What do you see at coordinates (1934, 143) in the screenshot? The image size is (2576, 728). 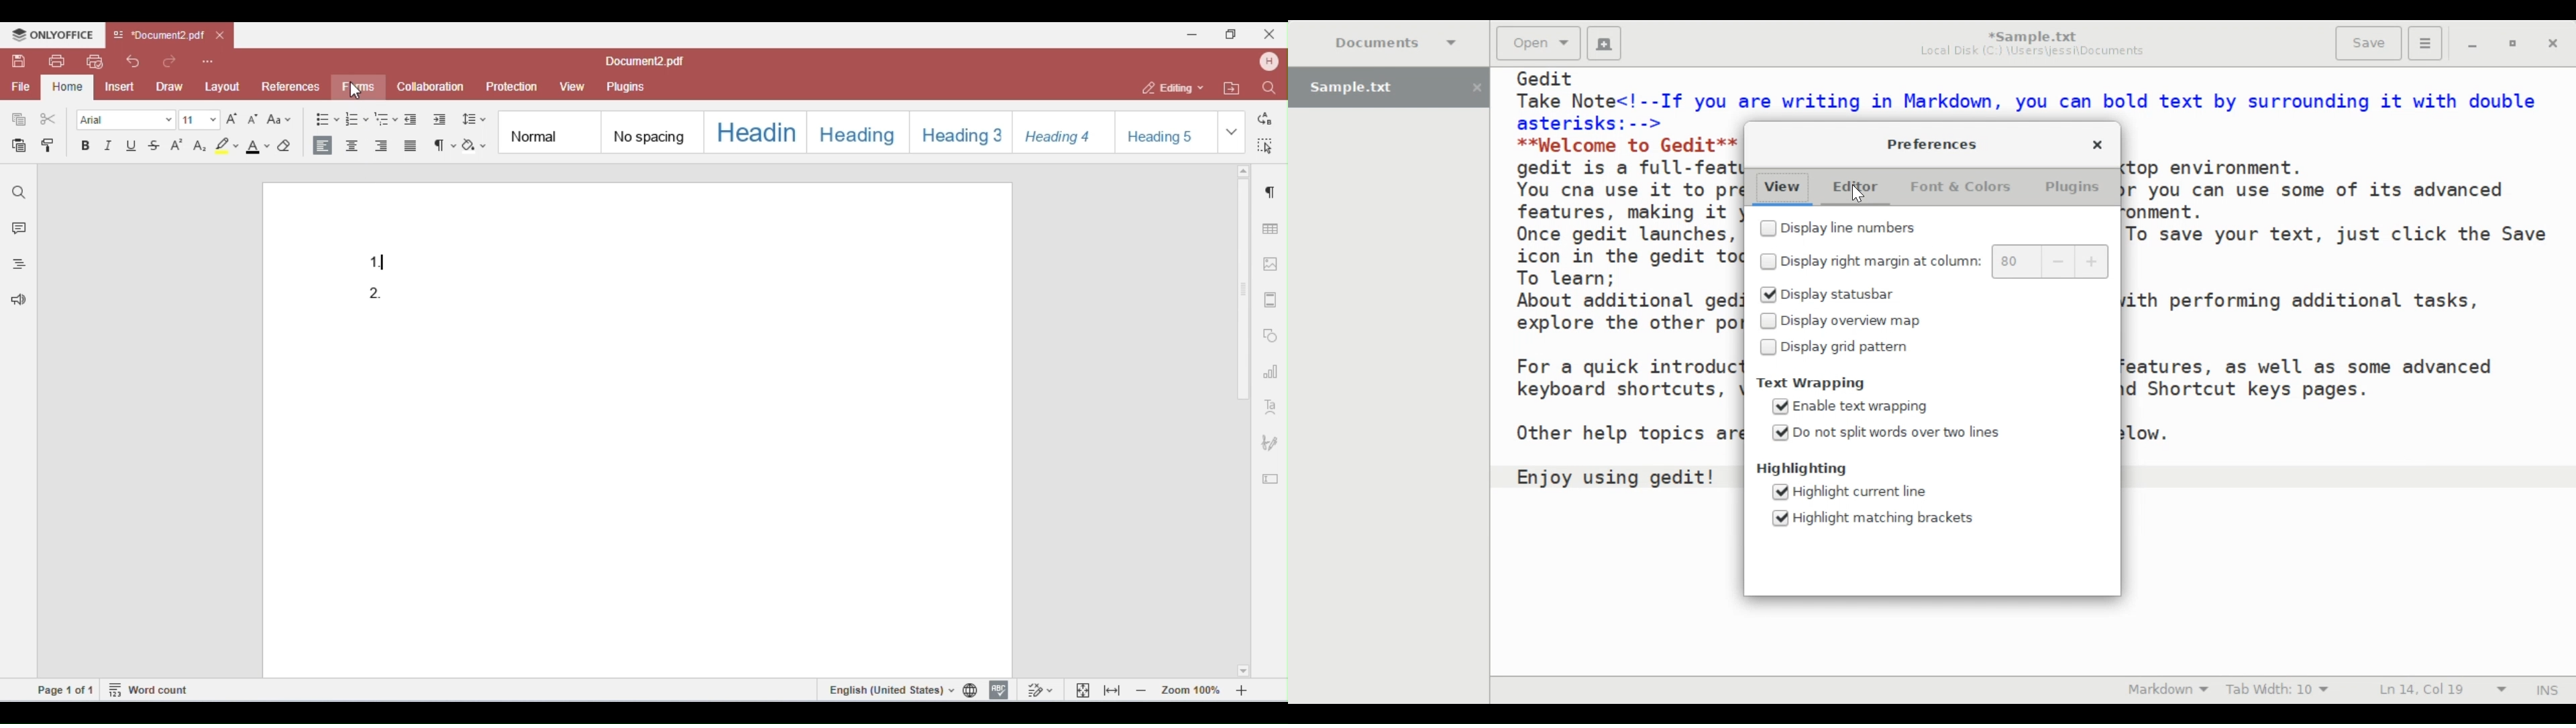 I see `Preferences` at bounding box center [1934, 143].